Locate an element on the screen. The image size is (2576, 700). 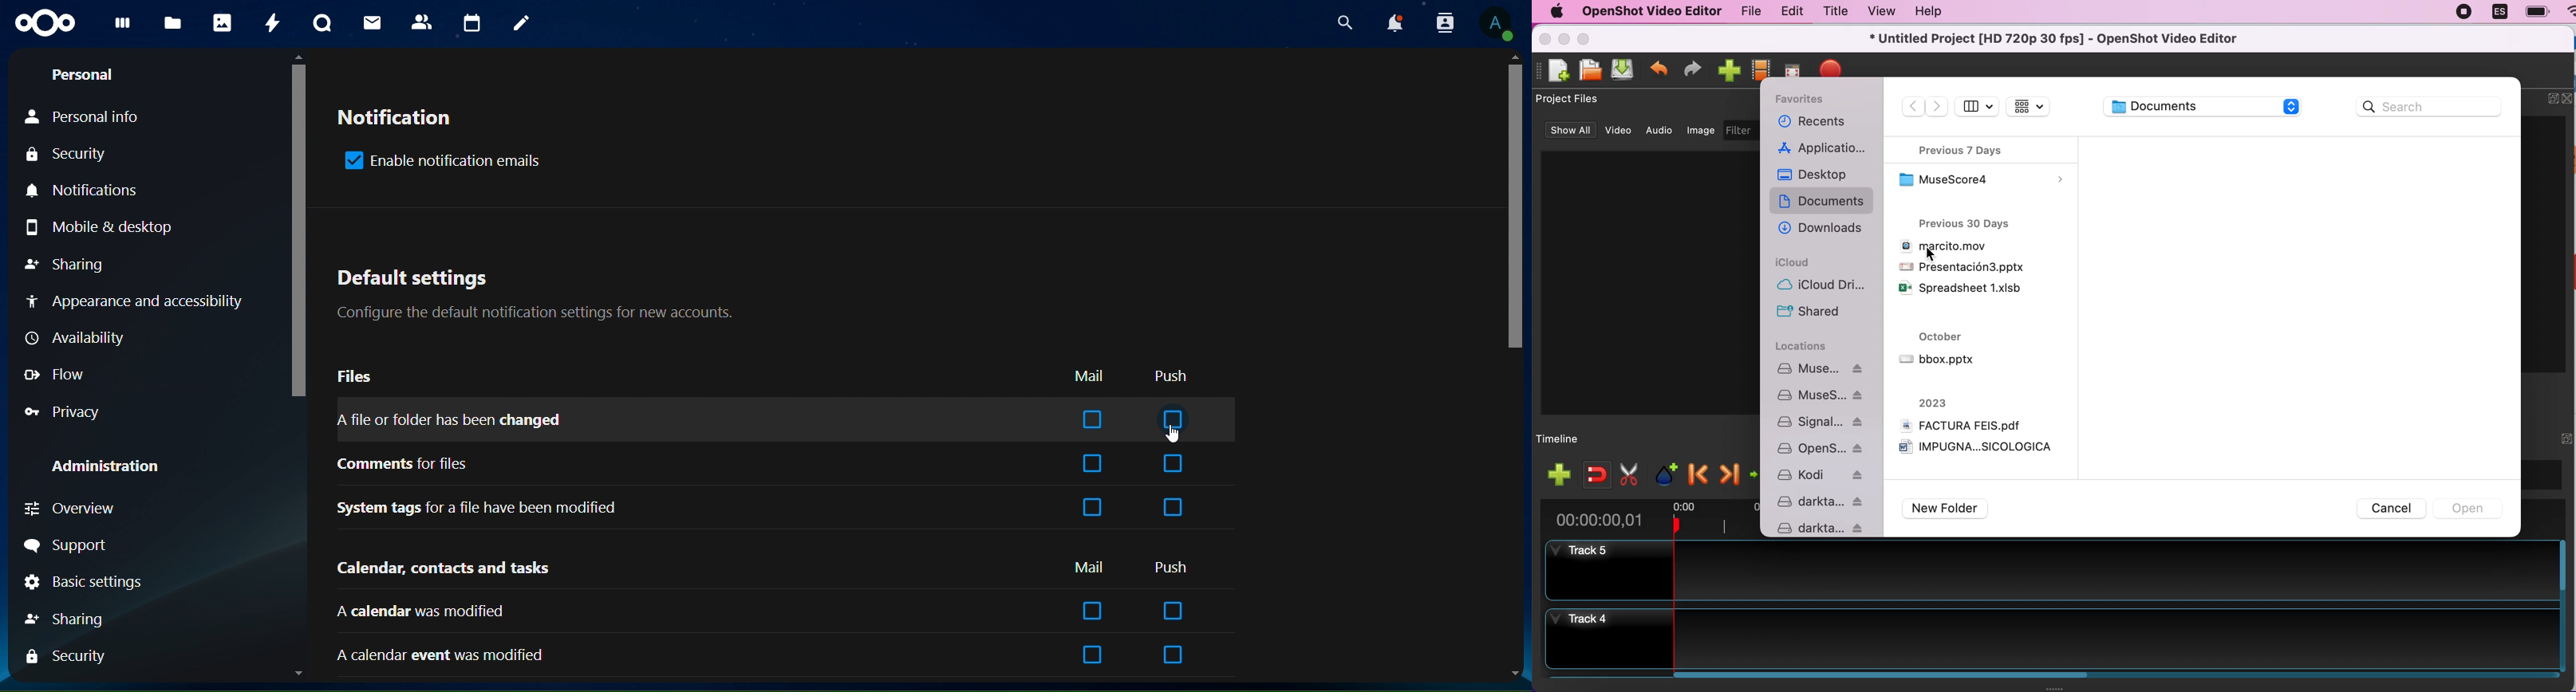
previous 30 days is located at coordinates (1980, 222).